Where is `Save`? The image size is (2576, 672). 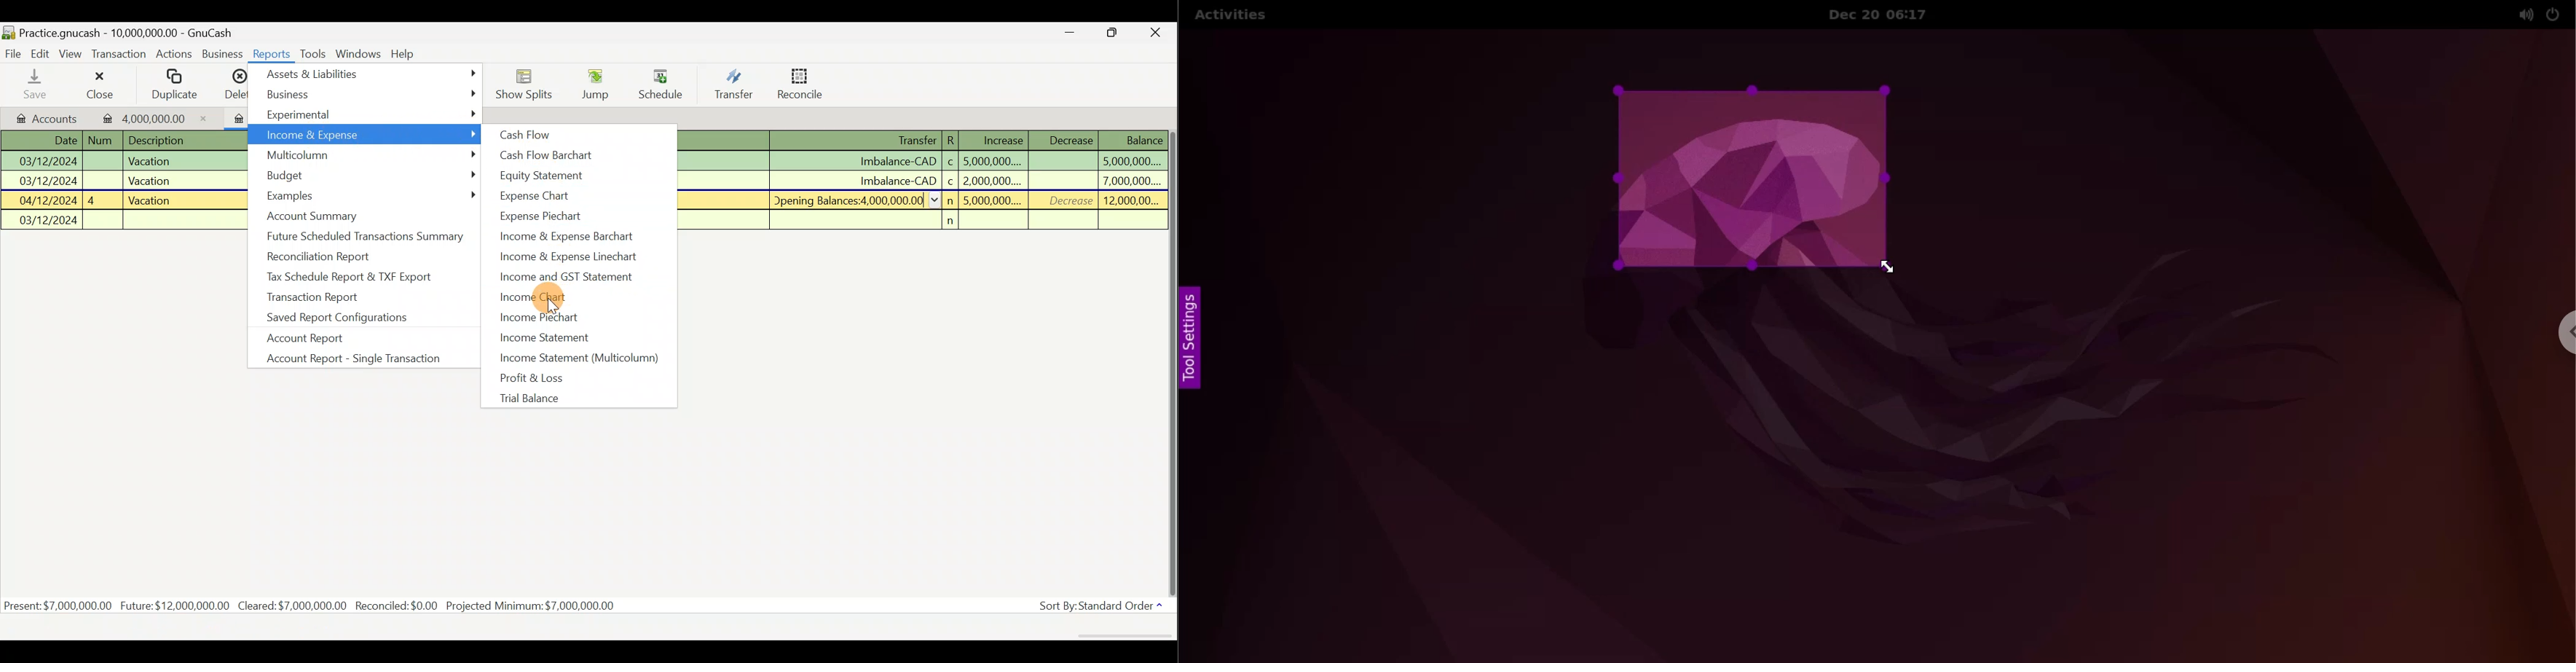 Save is located at coordinates (36, 87).